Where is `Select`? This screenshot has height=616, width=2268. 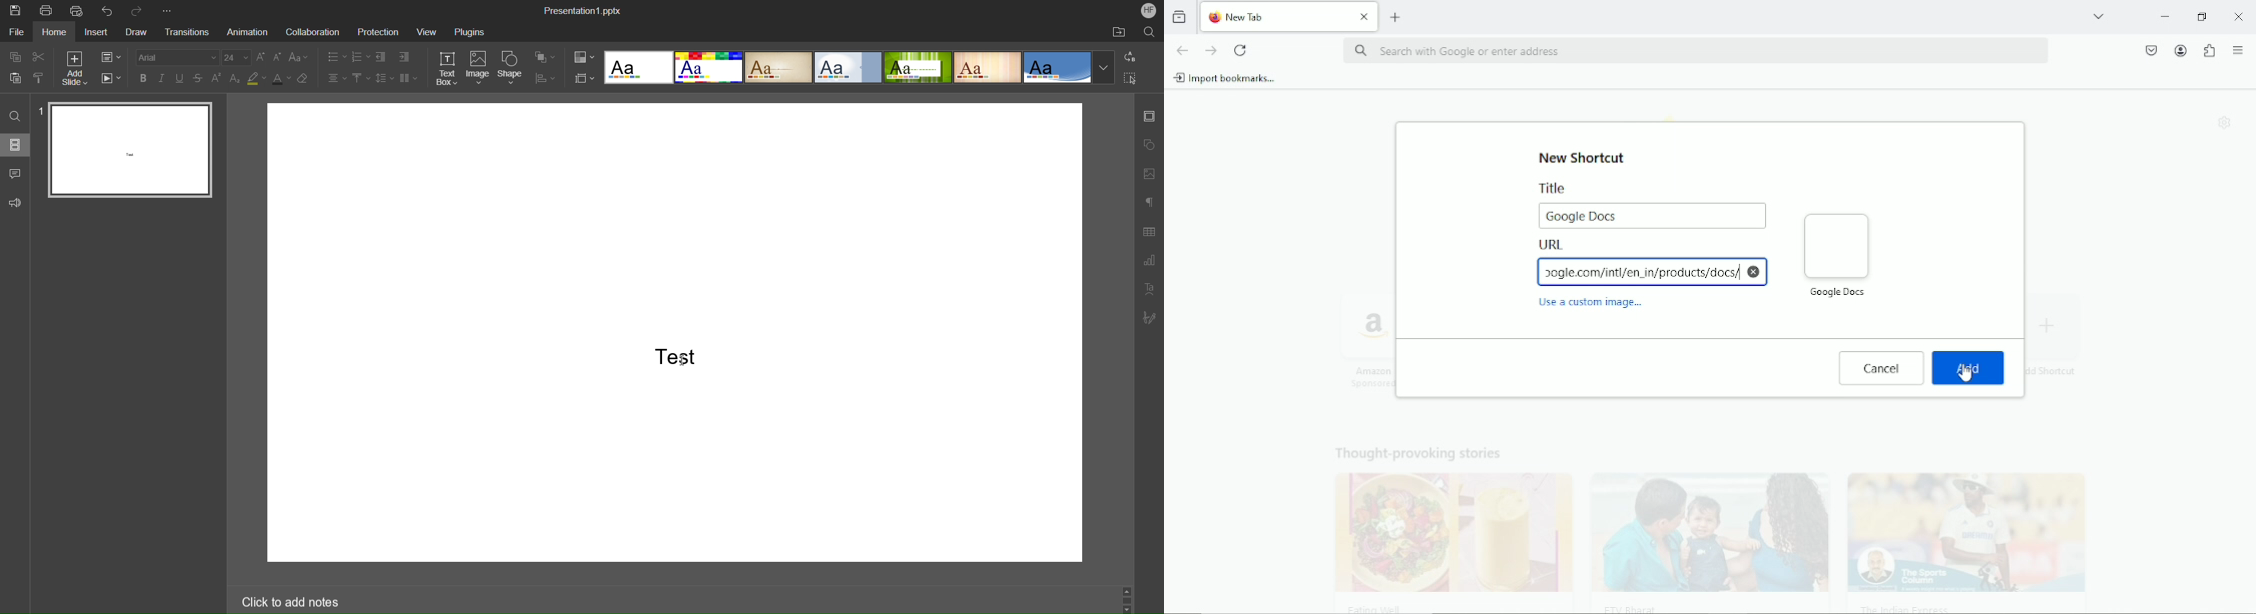 Select is located at coordinates (1132, 78).